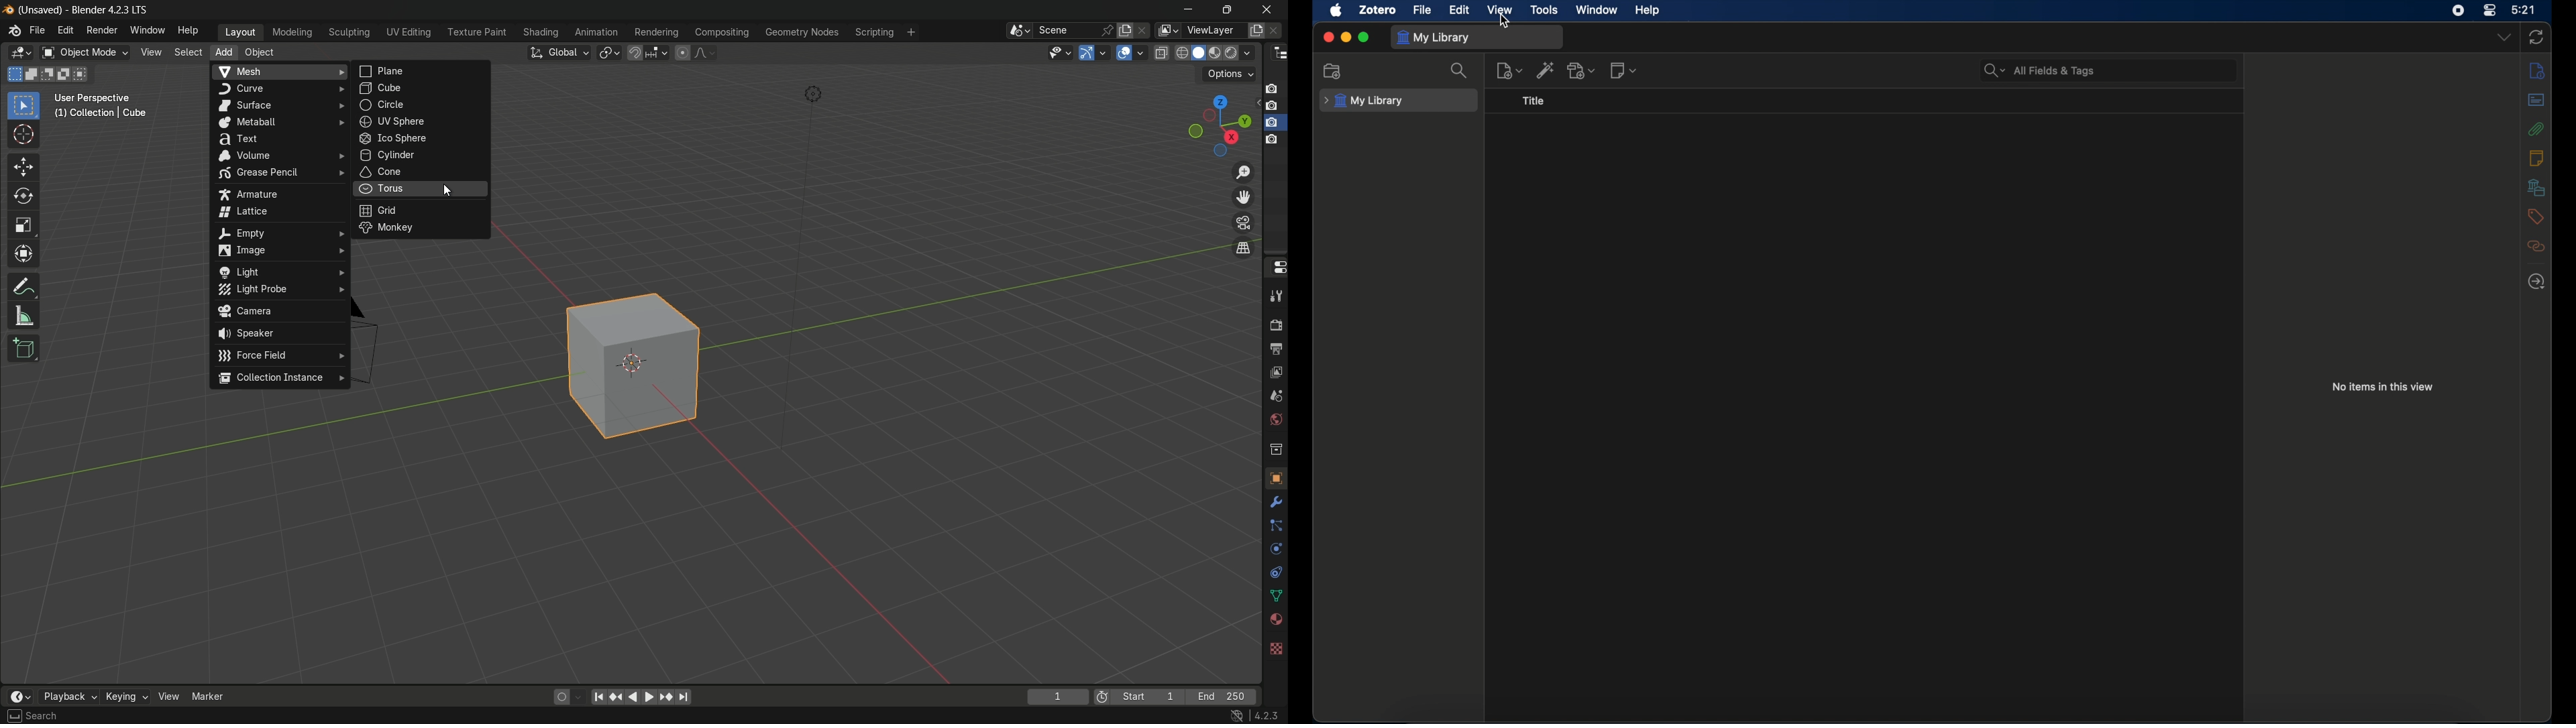  Describe the element at coordinates (424, 121) in the screenshot. I see `uv sphere` at that location.